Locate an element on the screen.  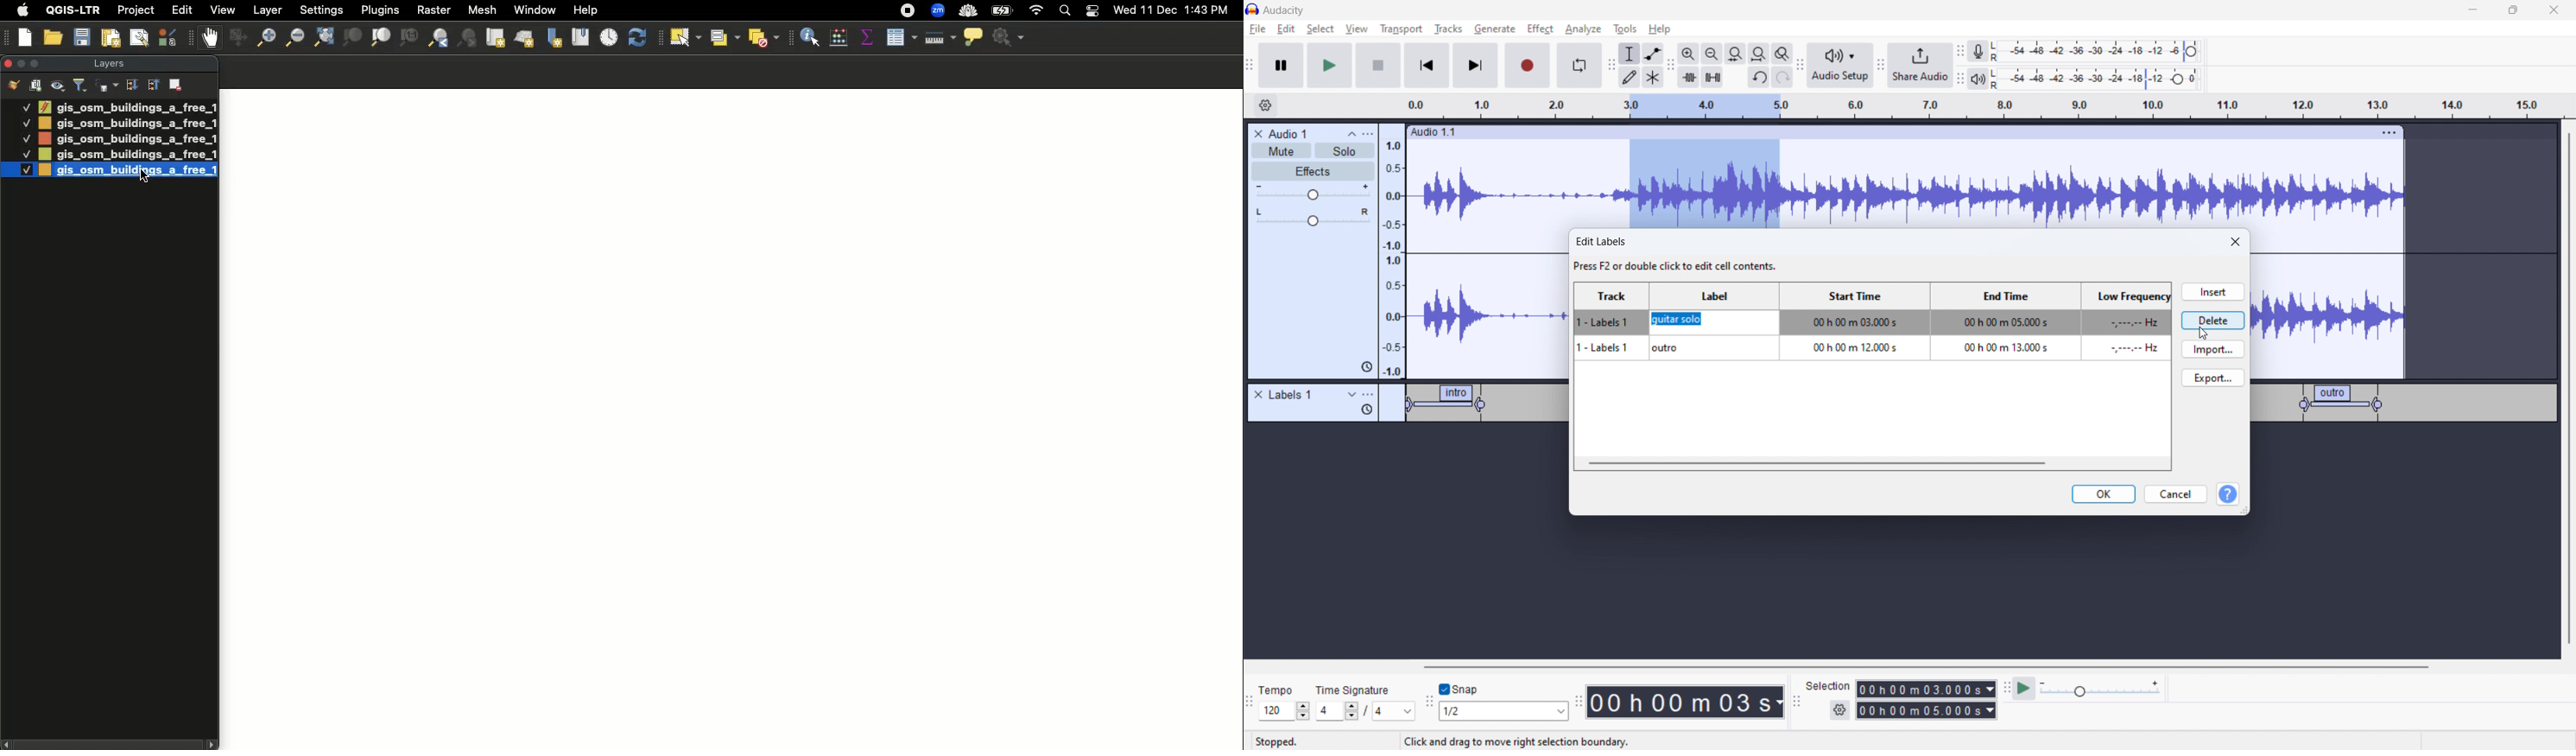
Minimize is located at coordinates (20, 62).